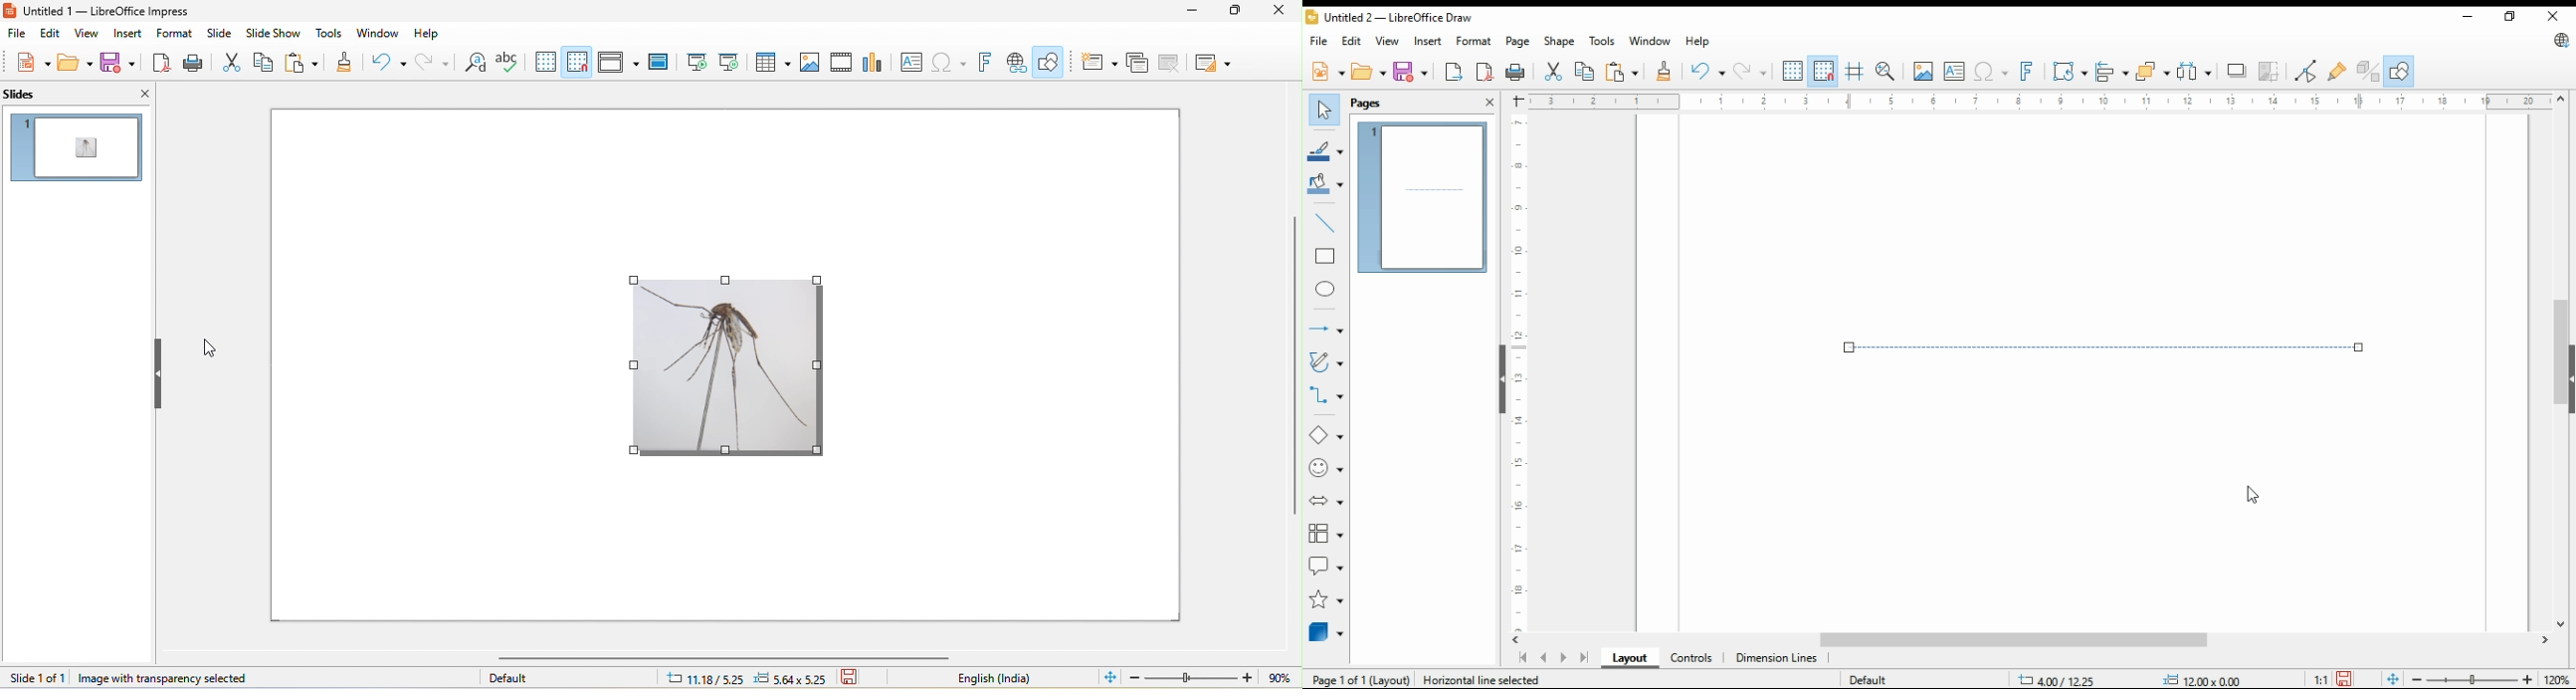  I want to click on callout shapes, so click(1326, 564).